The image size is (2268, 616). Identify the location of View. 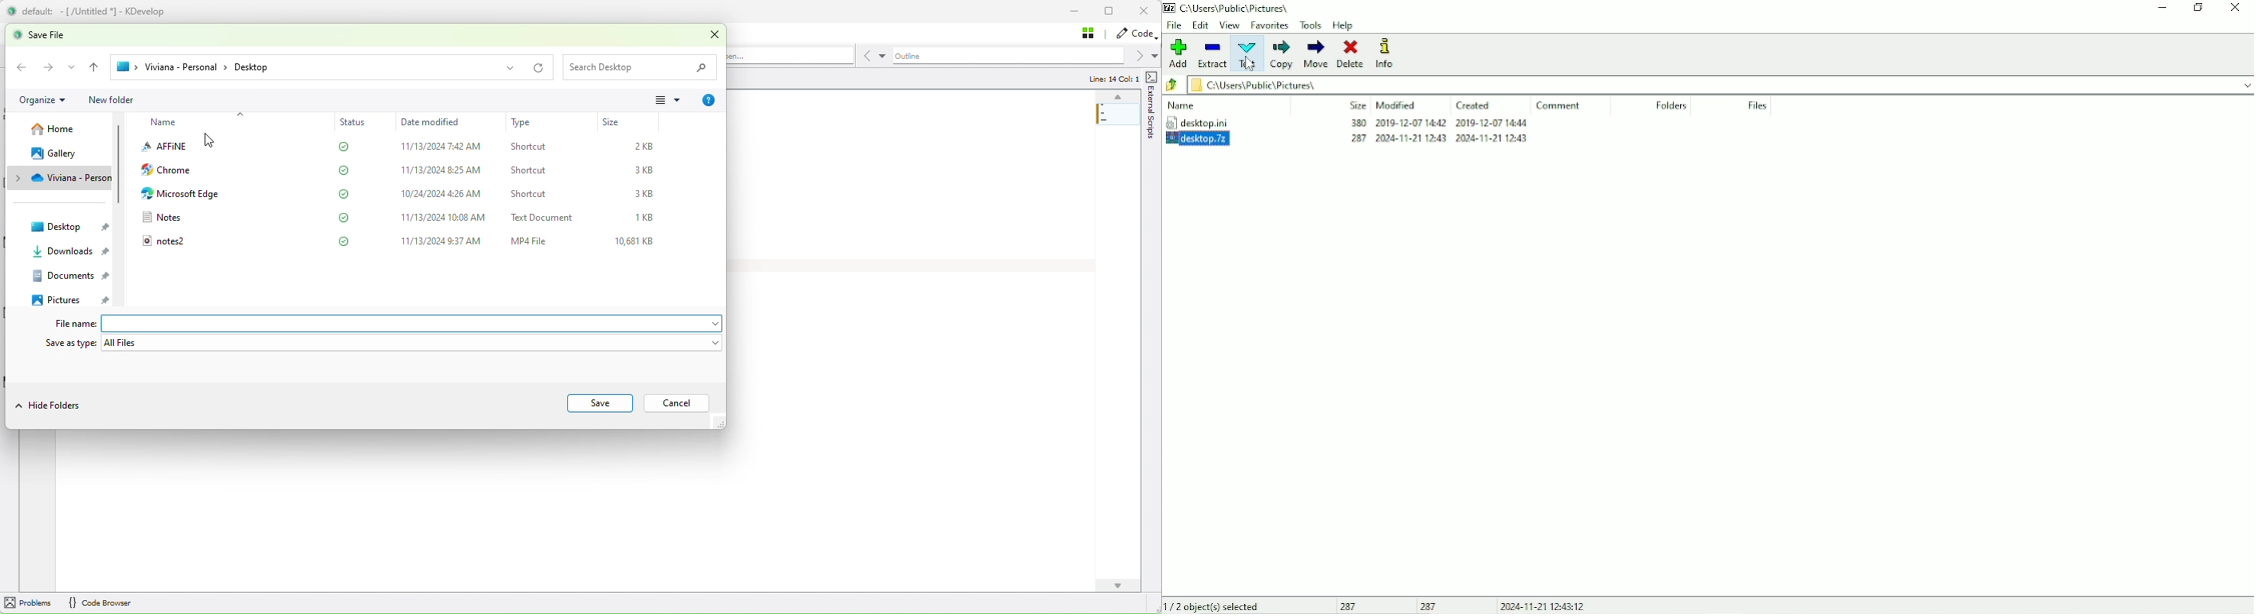
(1229, 25).